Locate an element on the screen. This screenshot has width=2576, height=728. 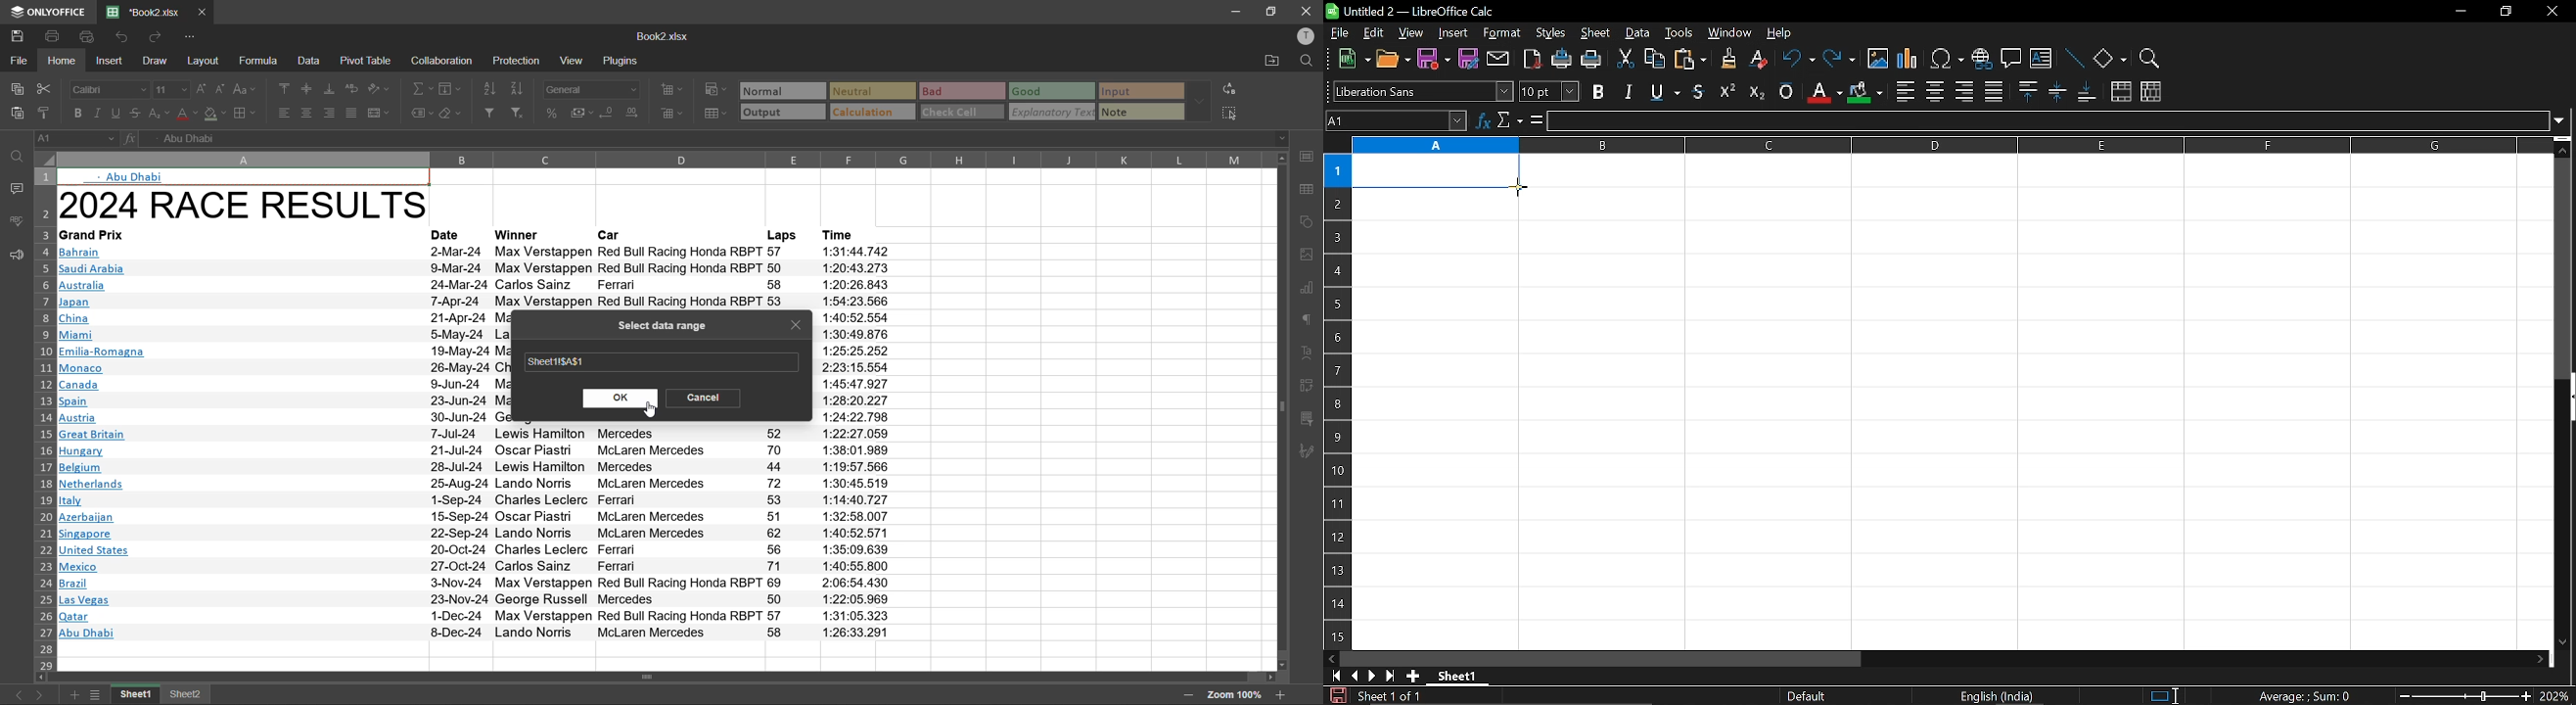
fill color is located at coordinates (215, 117).